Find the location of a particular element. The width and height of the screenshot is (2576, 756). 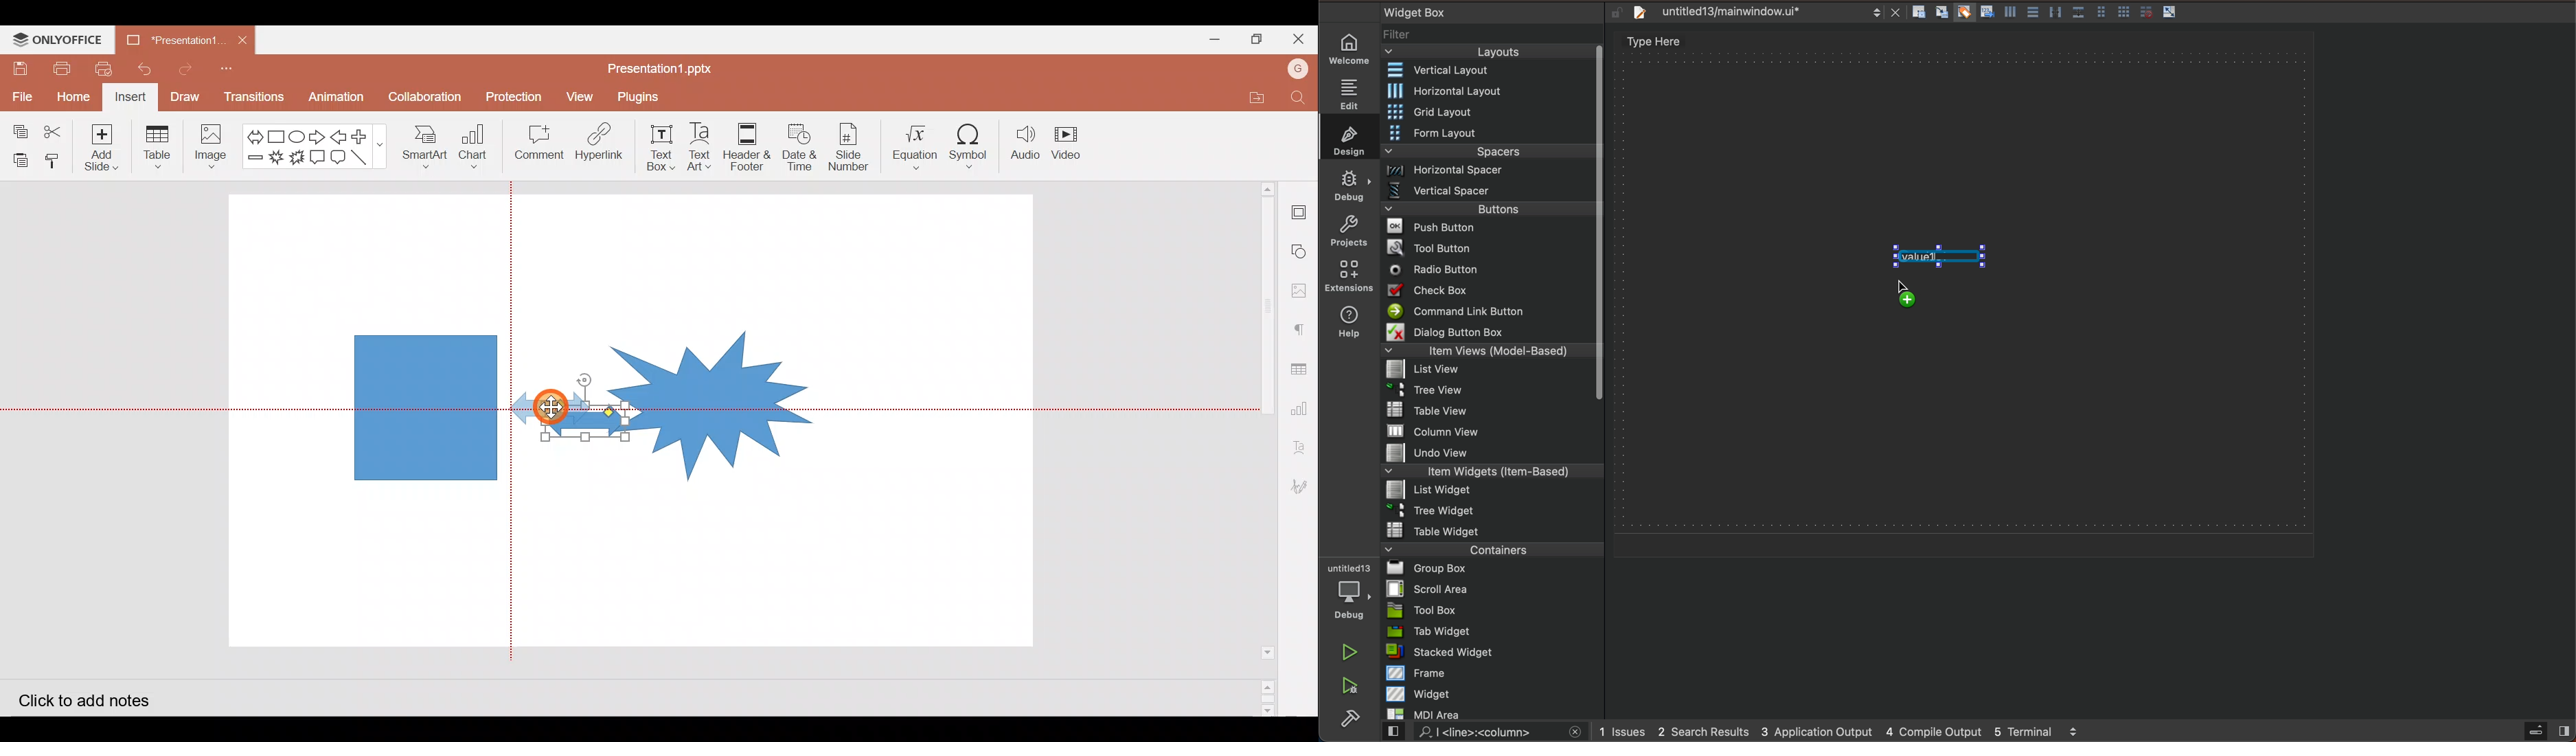

Paragraph settings is located at coordinates (1301, 332).